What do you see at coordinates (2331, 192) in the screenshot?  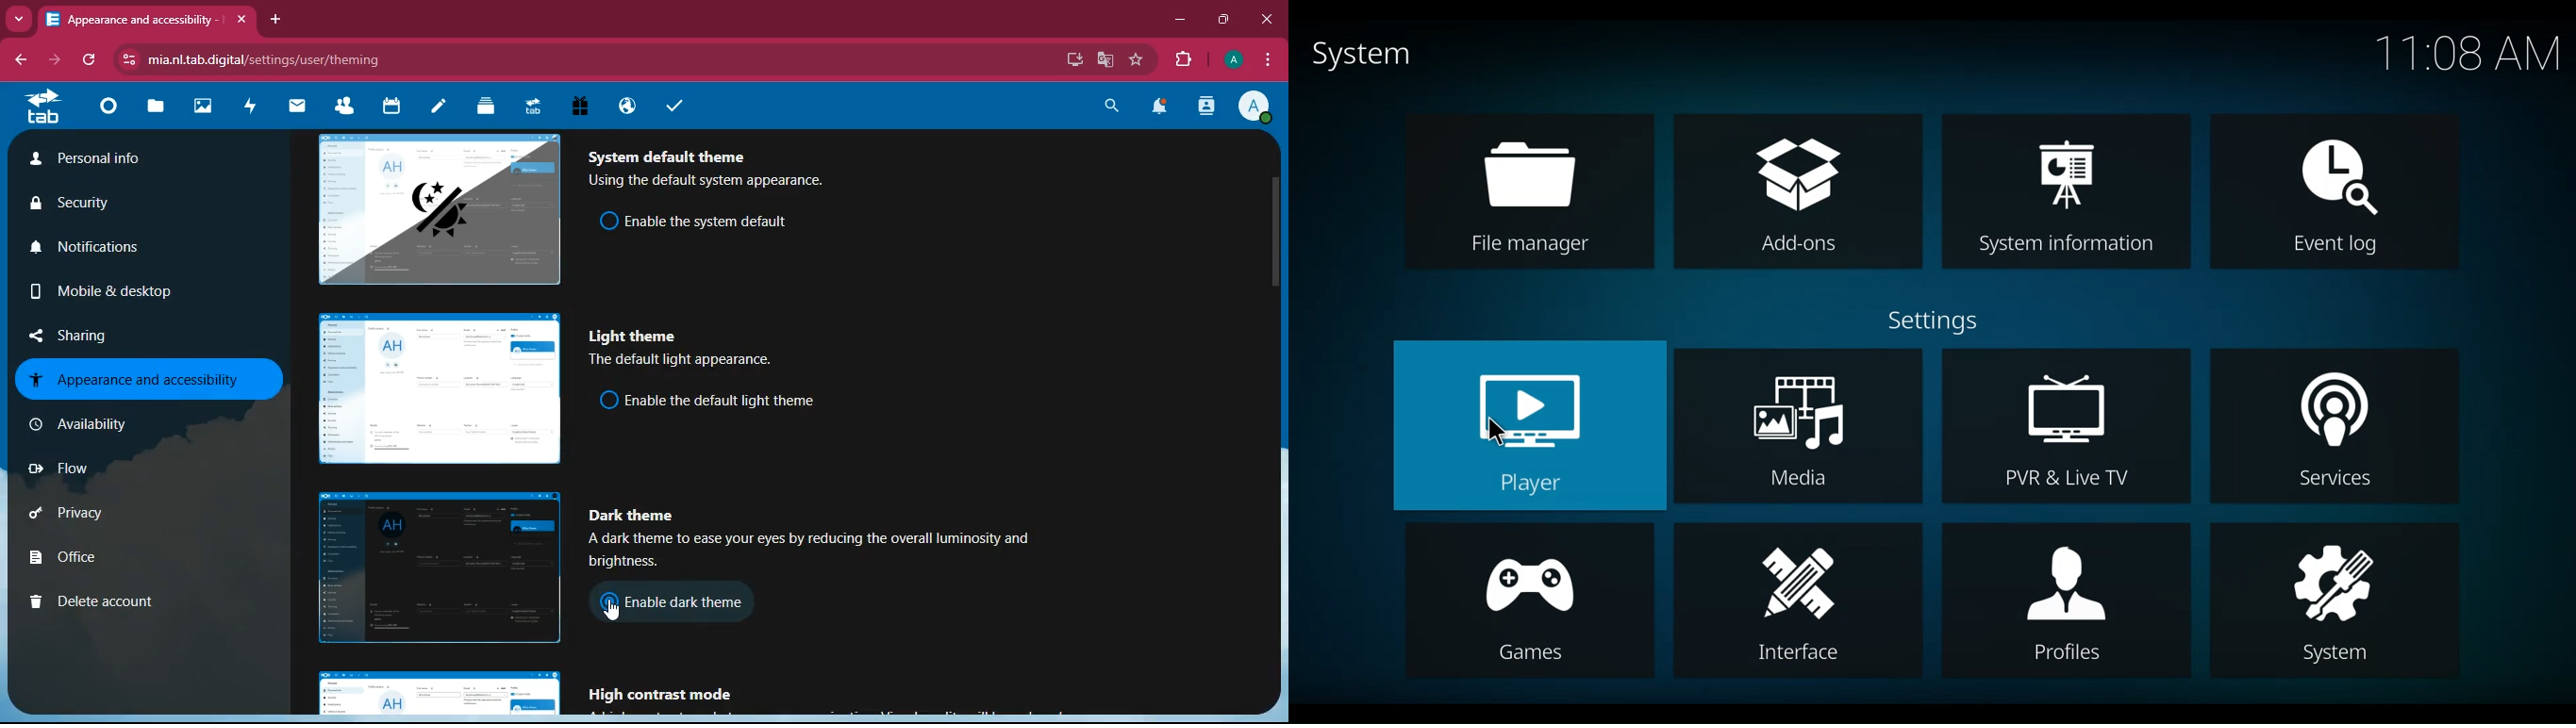 I see `Event log` at bounding box center [2331, 192].